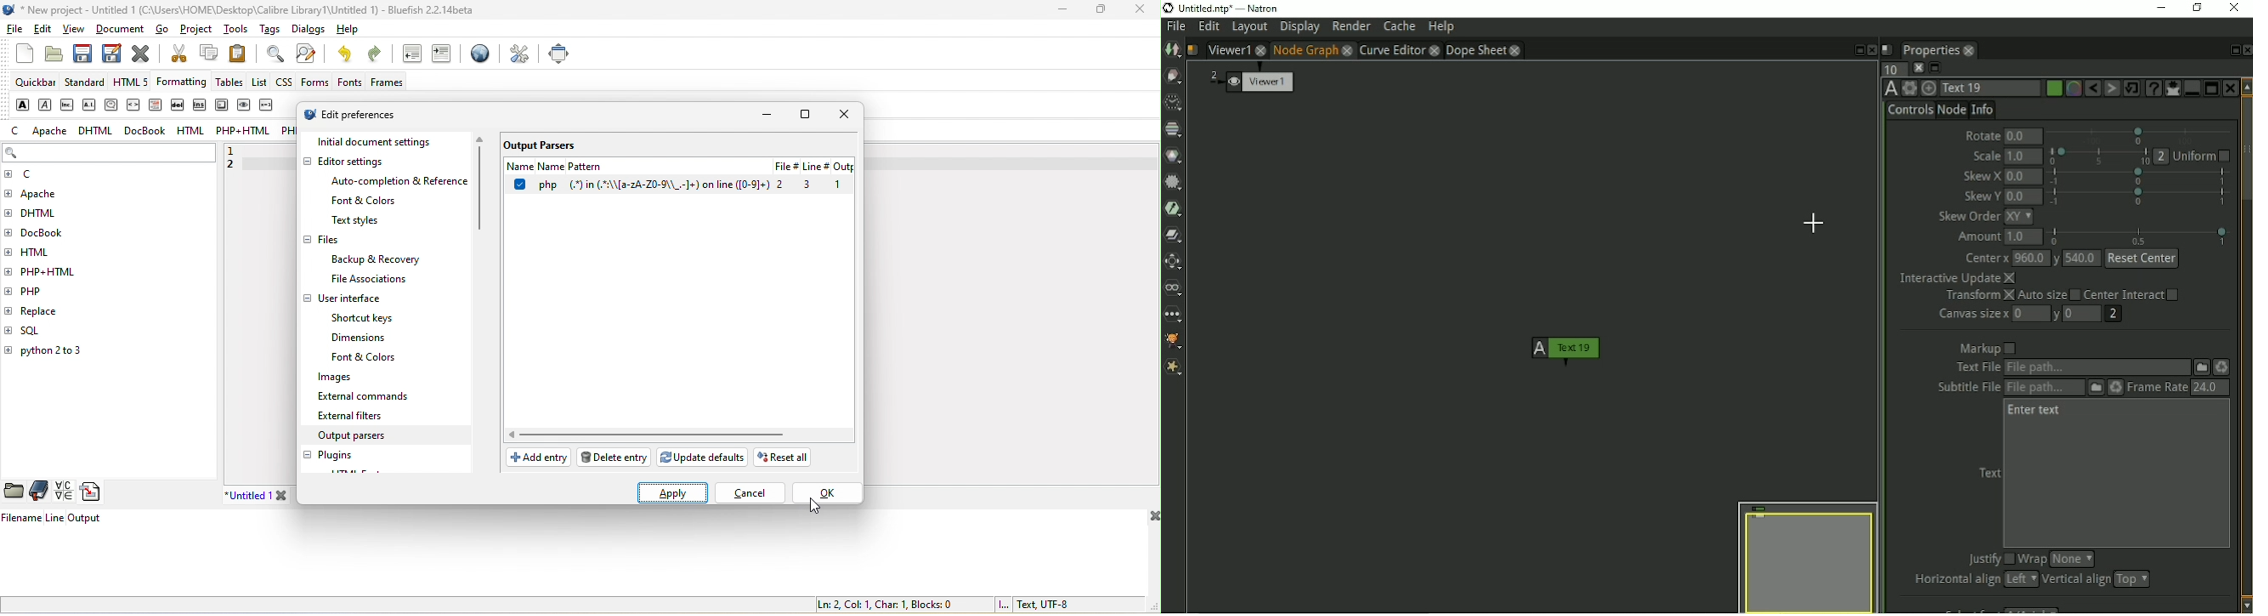 Image resolution: width=2268 pixels, height=616 pixels. Describe the element at coordinates (155, 105) in the screenshot. I see `definition` at that location.